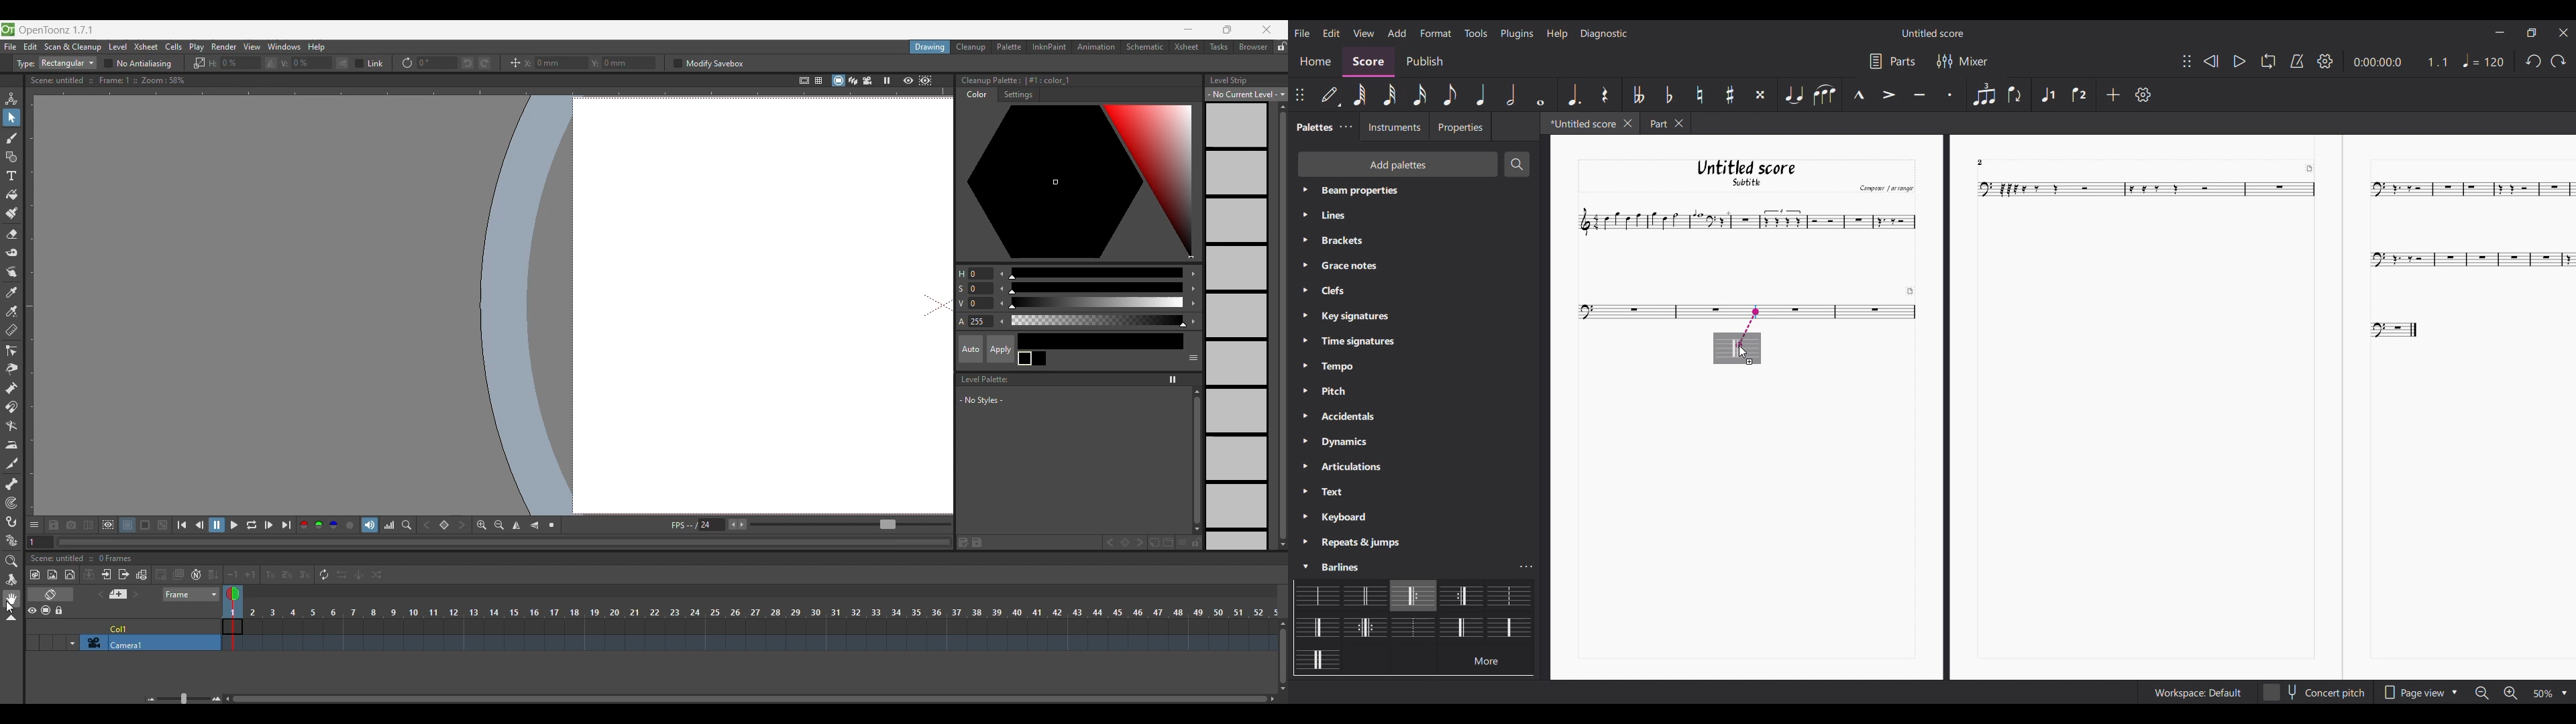 This screenshot has height=728, width=2576. Describe the element at coordinates (1341, 518) in the screenshot. I see `Palette settings` at that location.